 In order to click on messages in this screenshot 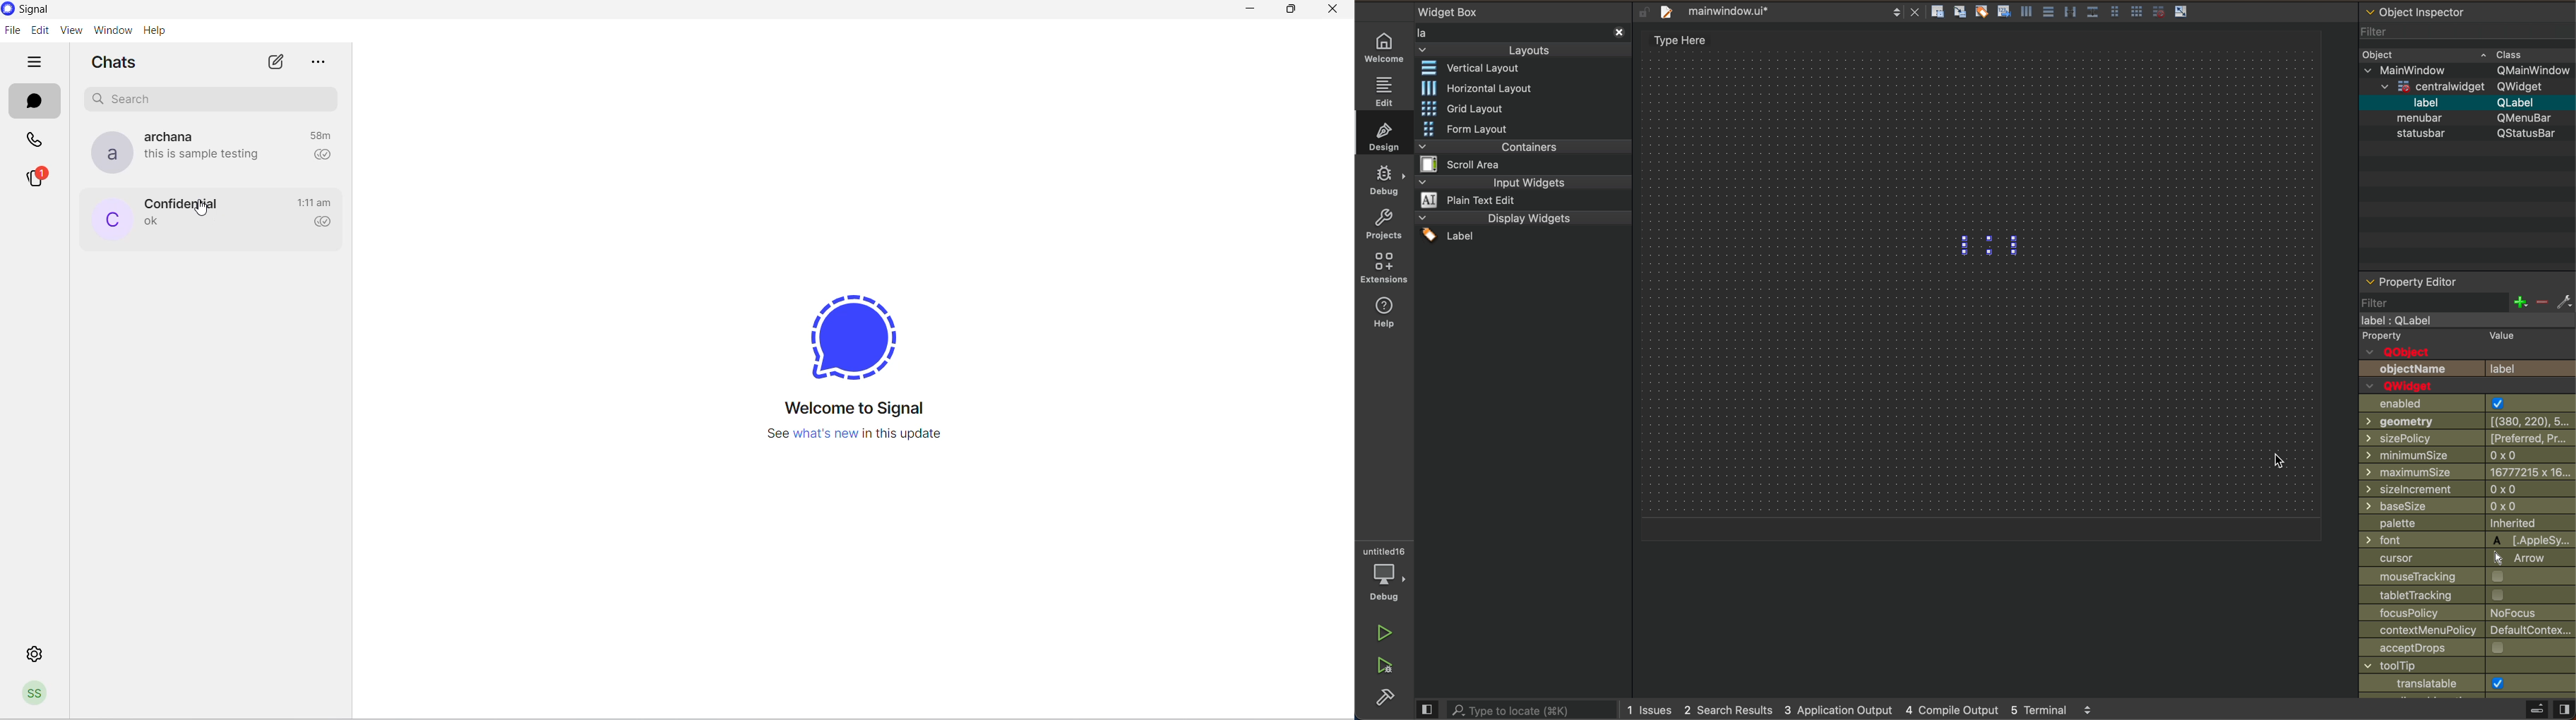, I will do `click(33, 102)`.